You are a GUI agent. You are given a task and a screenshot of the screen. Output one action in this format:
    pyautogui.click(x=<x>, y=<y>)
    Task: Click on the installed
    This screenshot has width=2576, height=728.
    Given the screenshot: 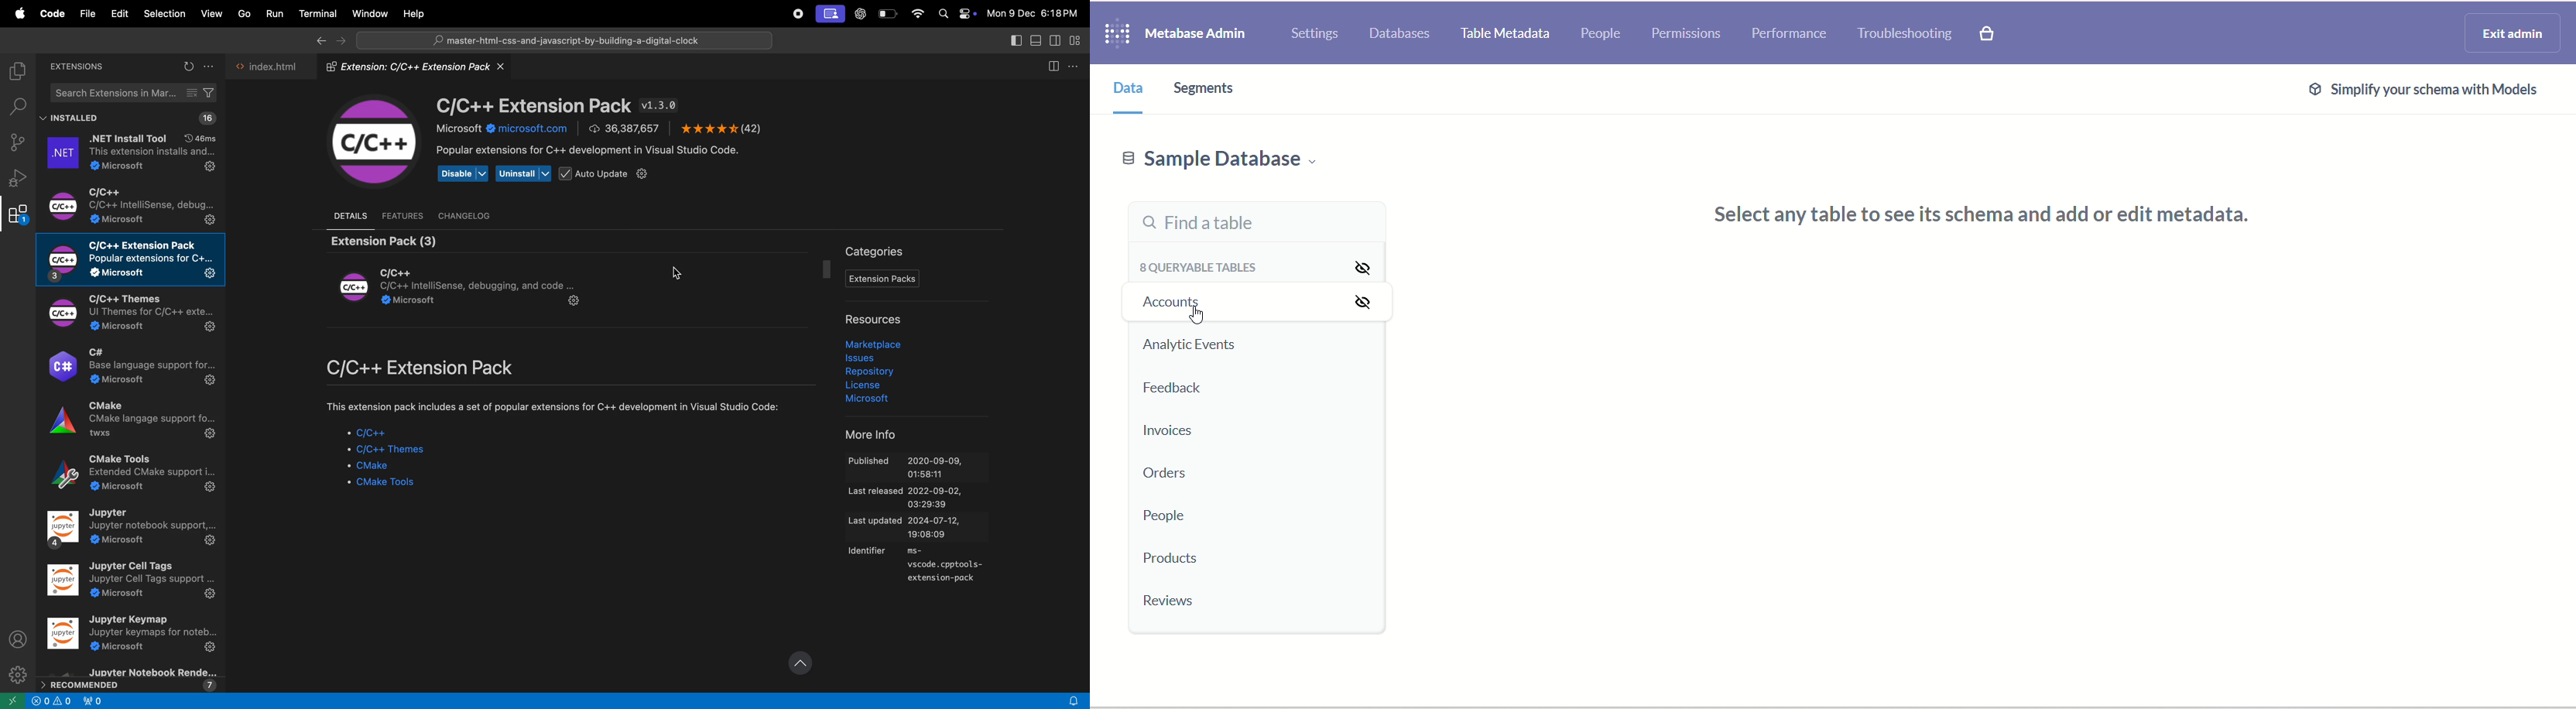 What is the action you would take?
    pyautogui.click(x=74, y=119)
    